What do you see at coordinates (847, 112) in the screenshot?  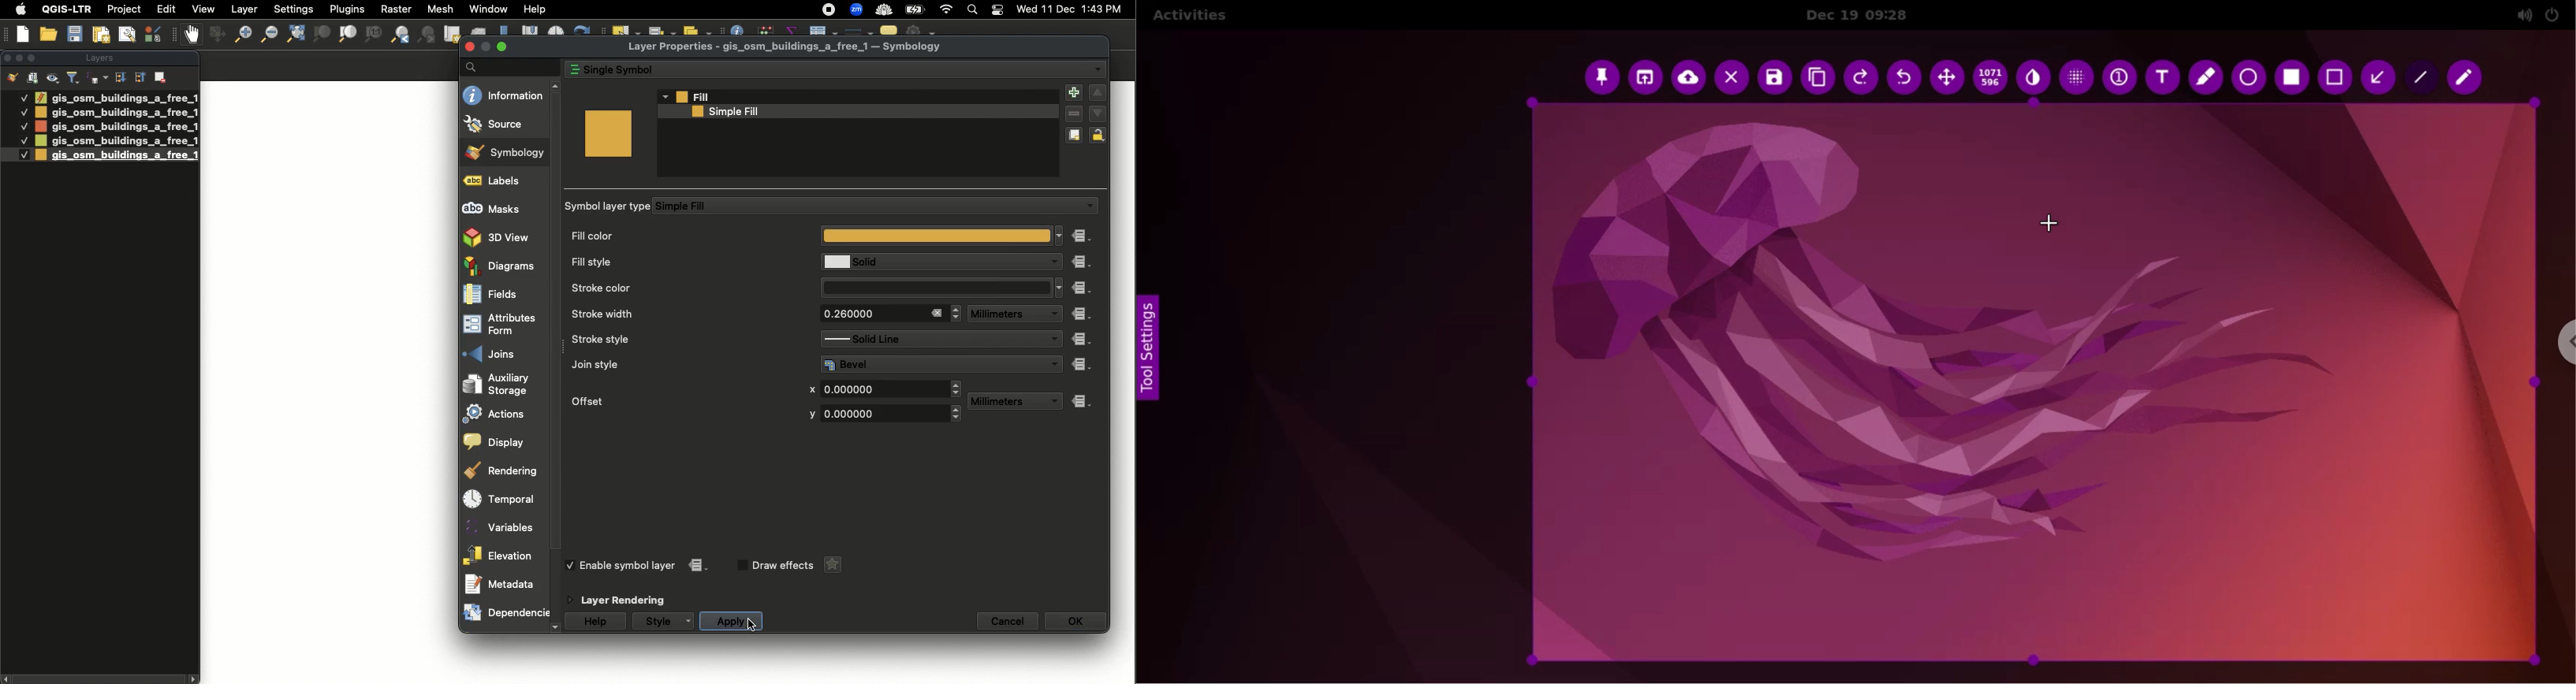 I see `Simple fill` at bounding box center [847, 112].